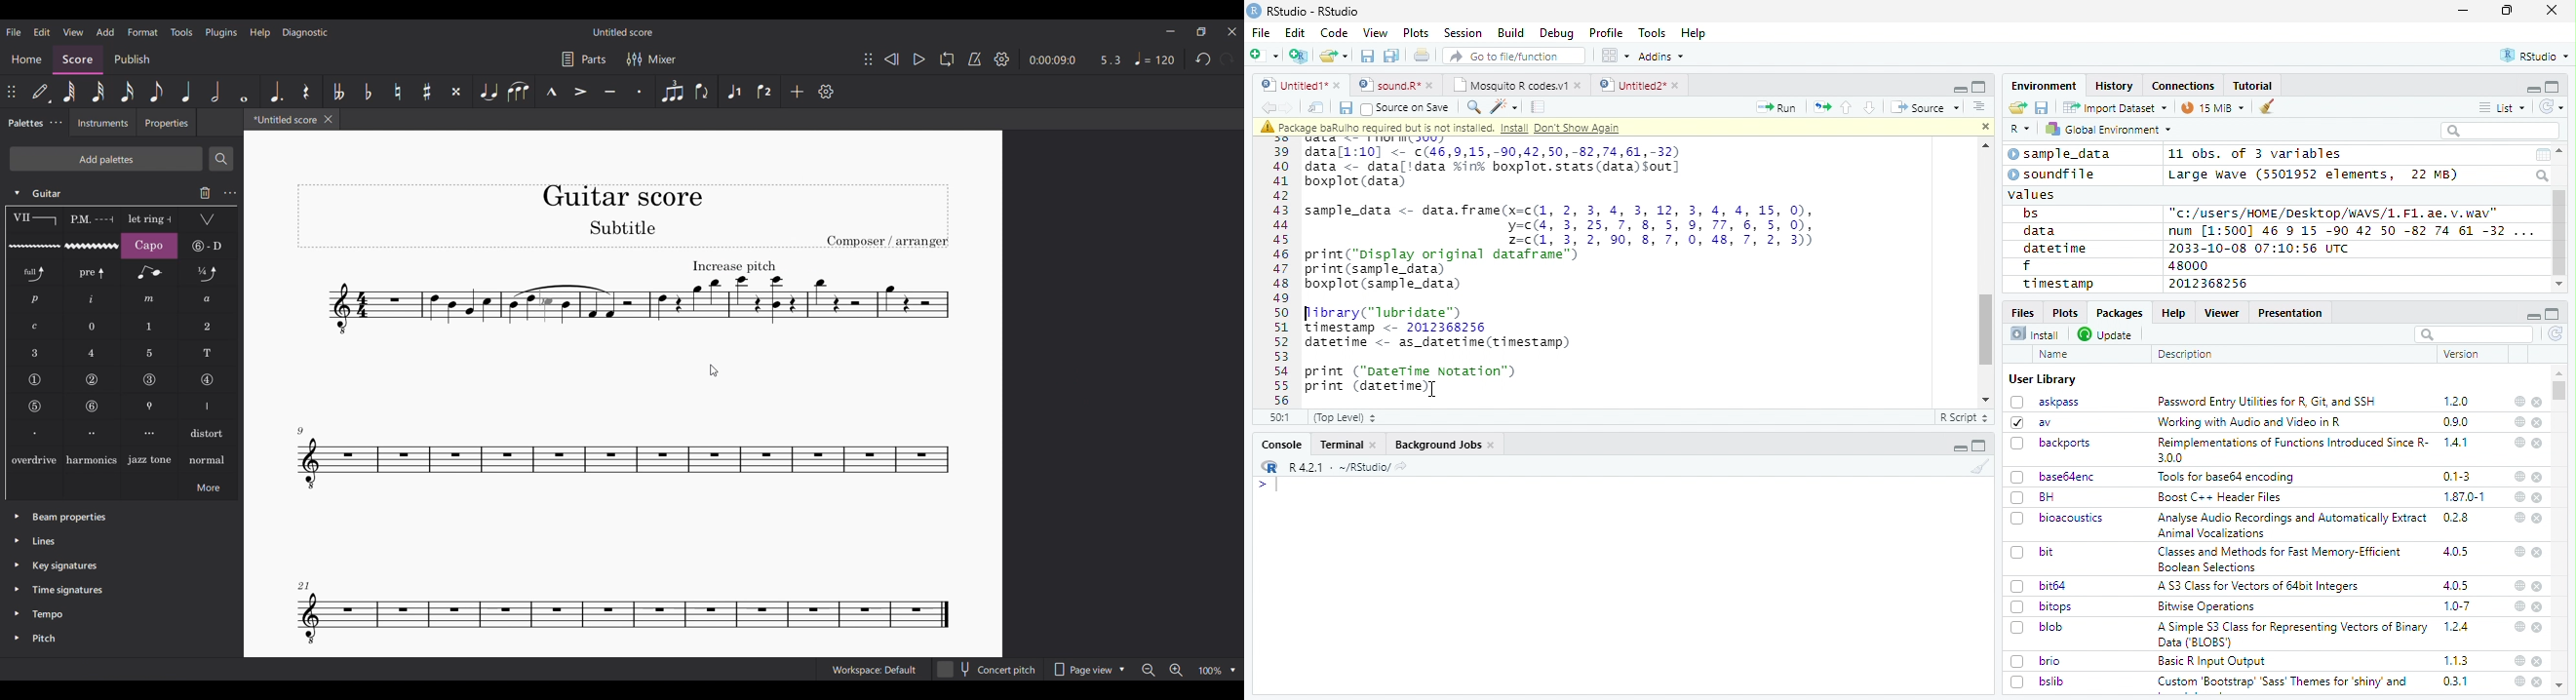 Image resolution: width=2576 pixels, height=700 pixels. What do you see at coordinates (2228, 477) in the screenshot?
I see `Tools for baseb4 encoding` at bounding box center [2228, 477].